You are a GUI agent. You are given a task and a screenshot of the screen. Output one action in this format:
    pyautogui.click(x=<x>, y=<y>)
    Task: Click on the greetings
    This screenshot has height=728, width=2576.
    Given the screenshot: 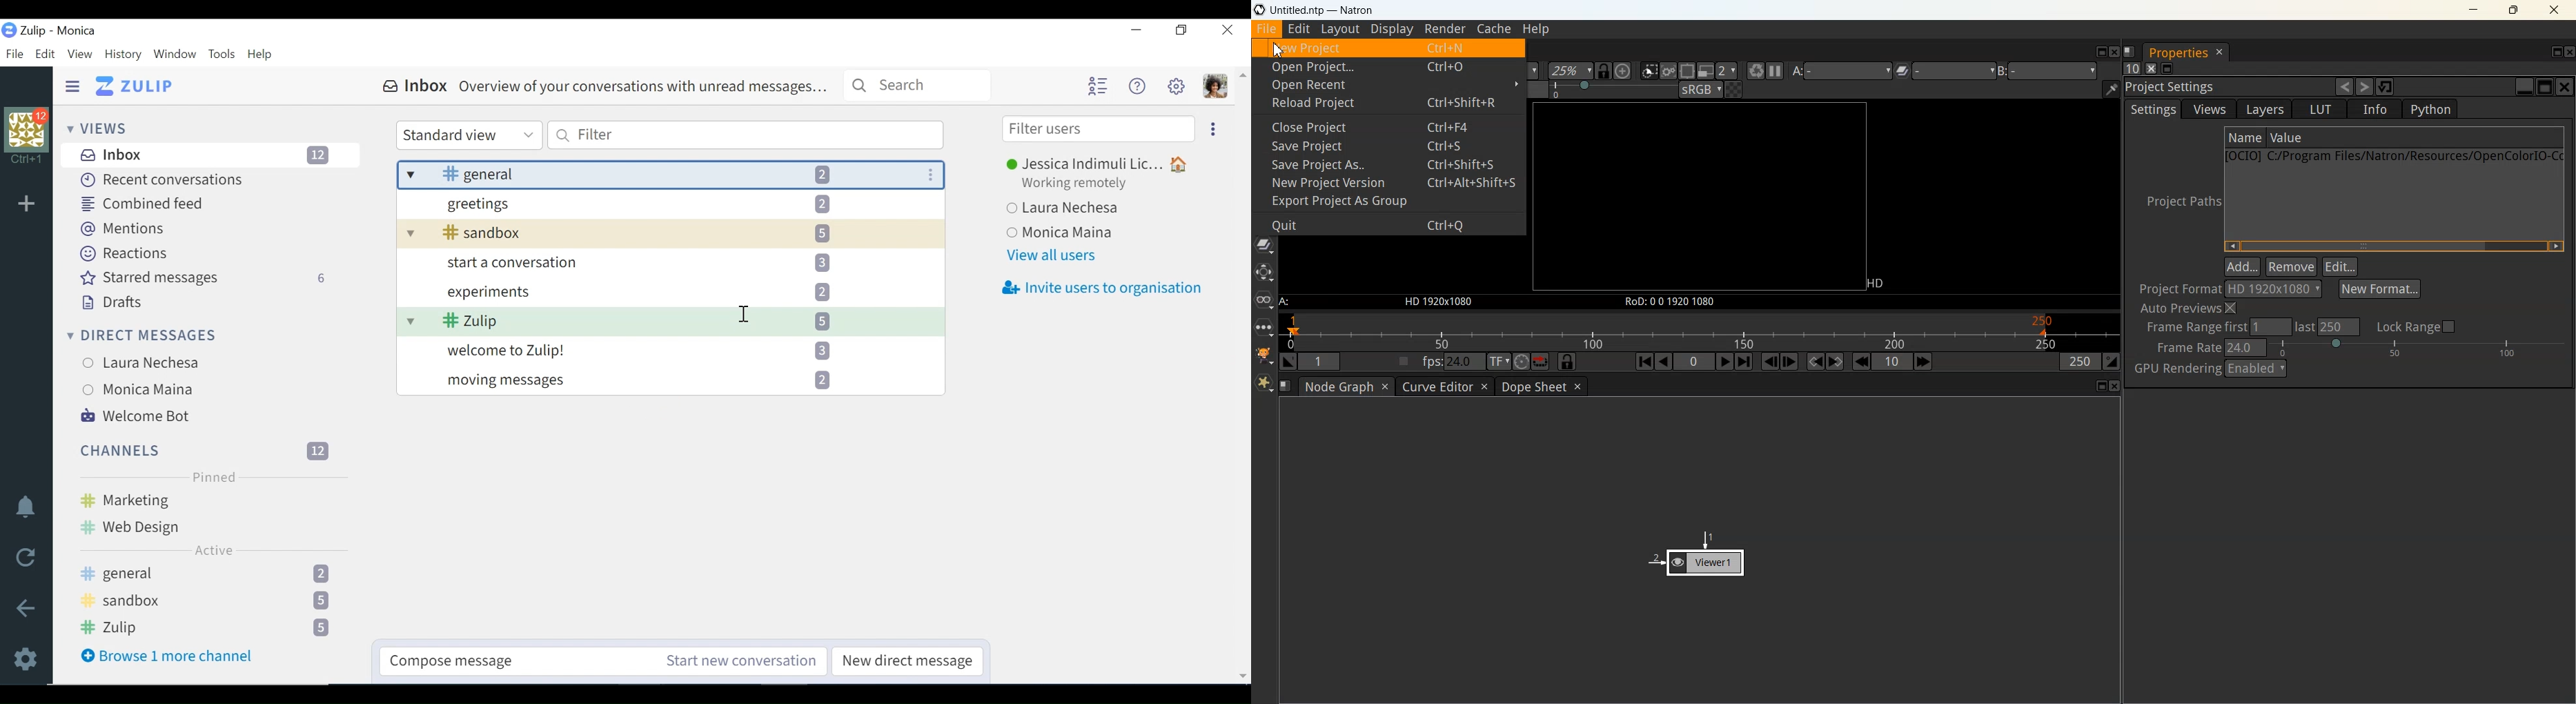 What is the action you would take?
    pyautogui.click(x=650, y=204)
    